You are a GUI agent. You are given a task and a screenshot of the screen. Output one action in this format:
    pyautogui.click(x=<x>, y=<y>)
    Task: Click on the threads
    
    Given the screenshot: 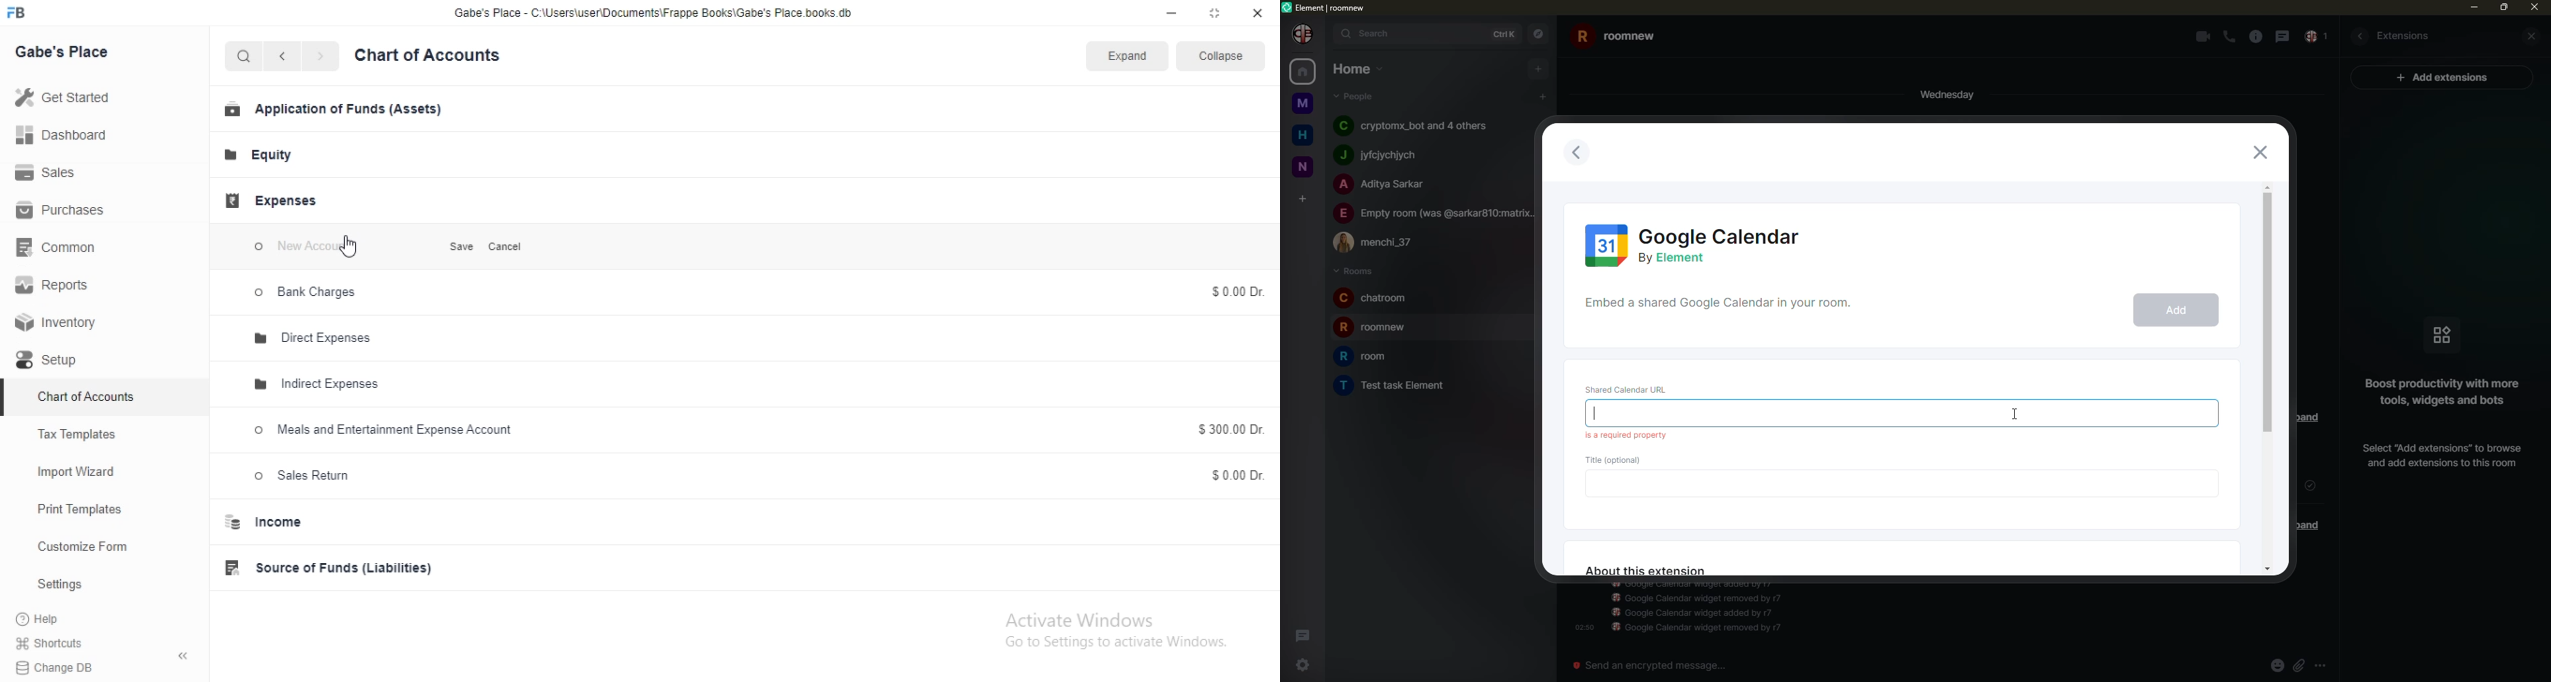 What is the action you would take?
    pyautogui.click(x=1301, y=633)
    